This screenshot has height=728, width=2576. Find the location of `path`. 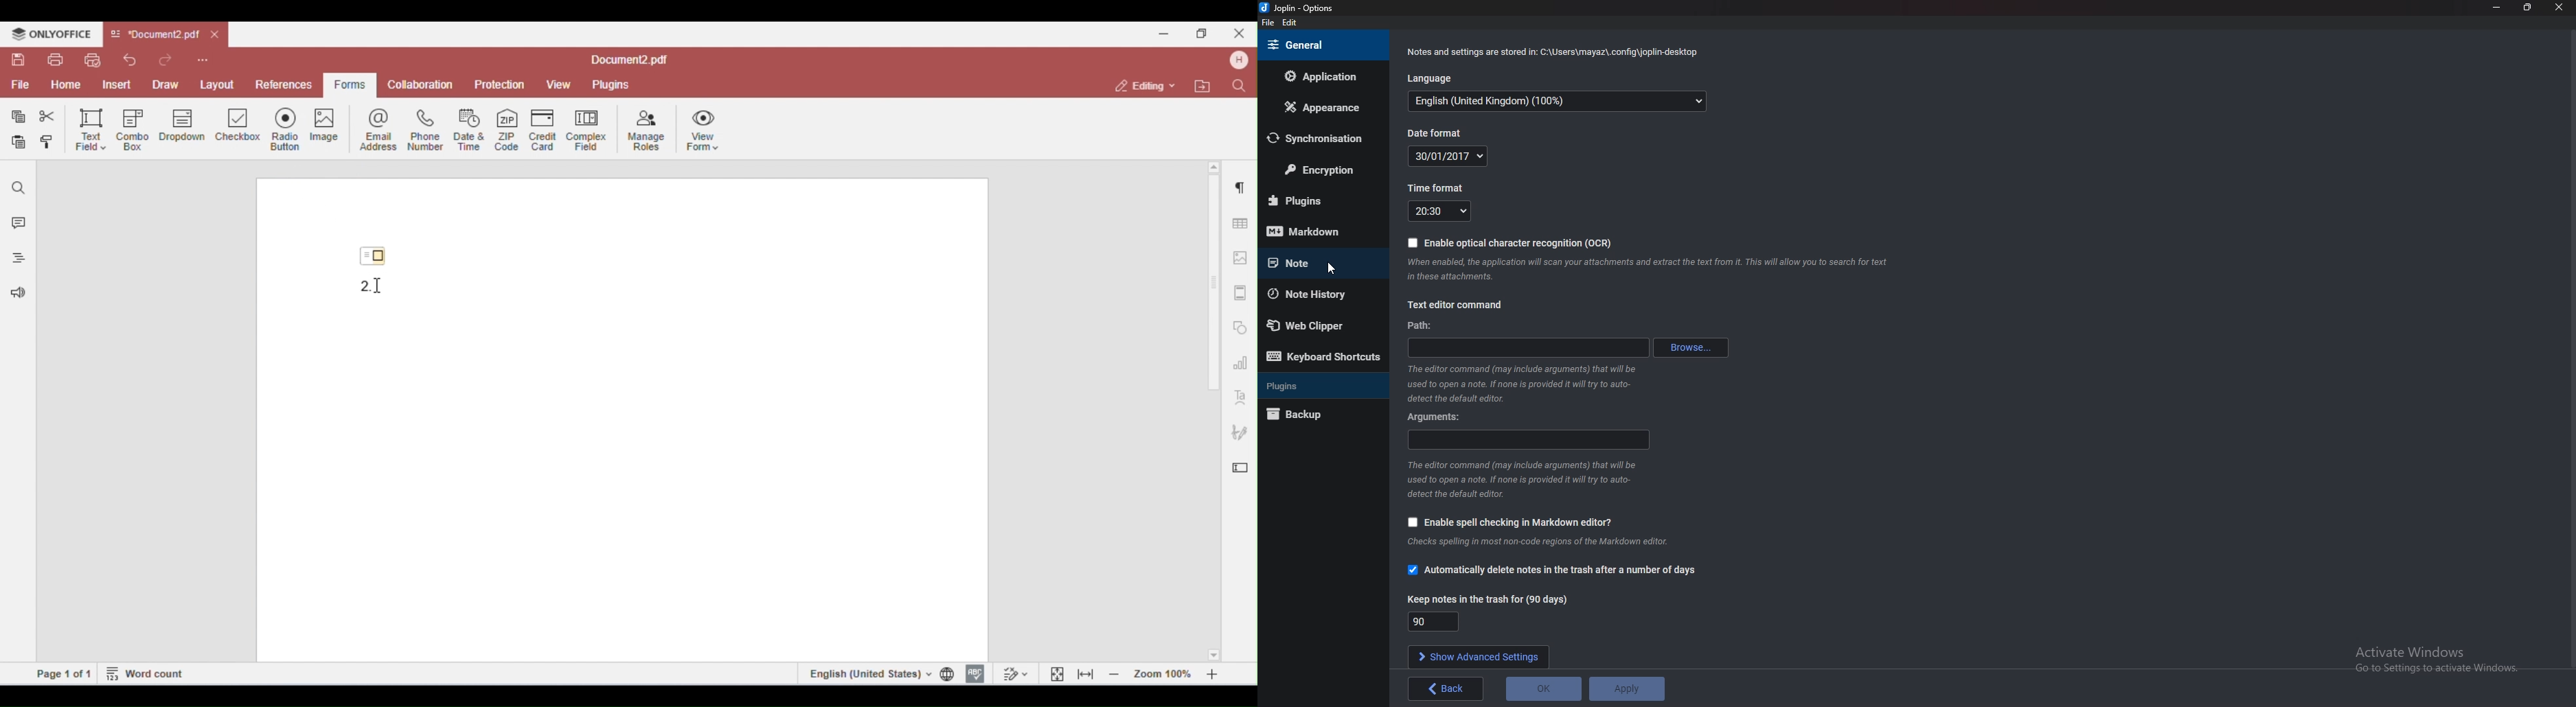

path is located at coordinates (1426, 323).